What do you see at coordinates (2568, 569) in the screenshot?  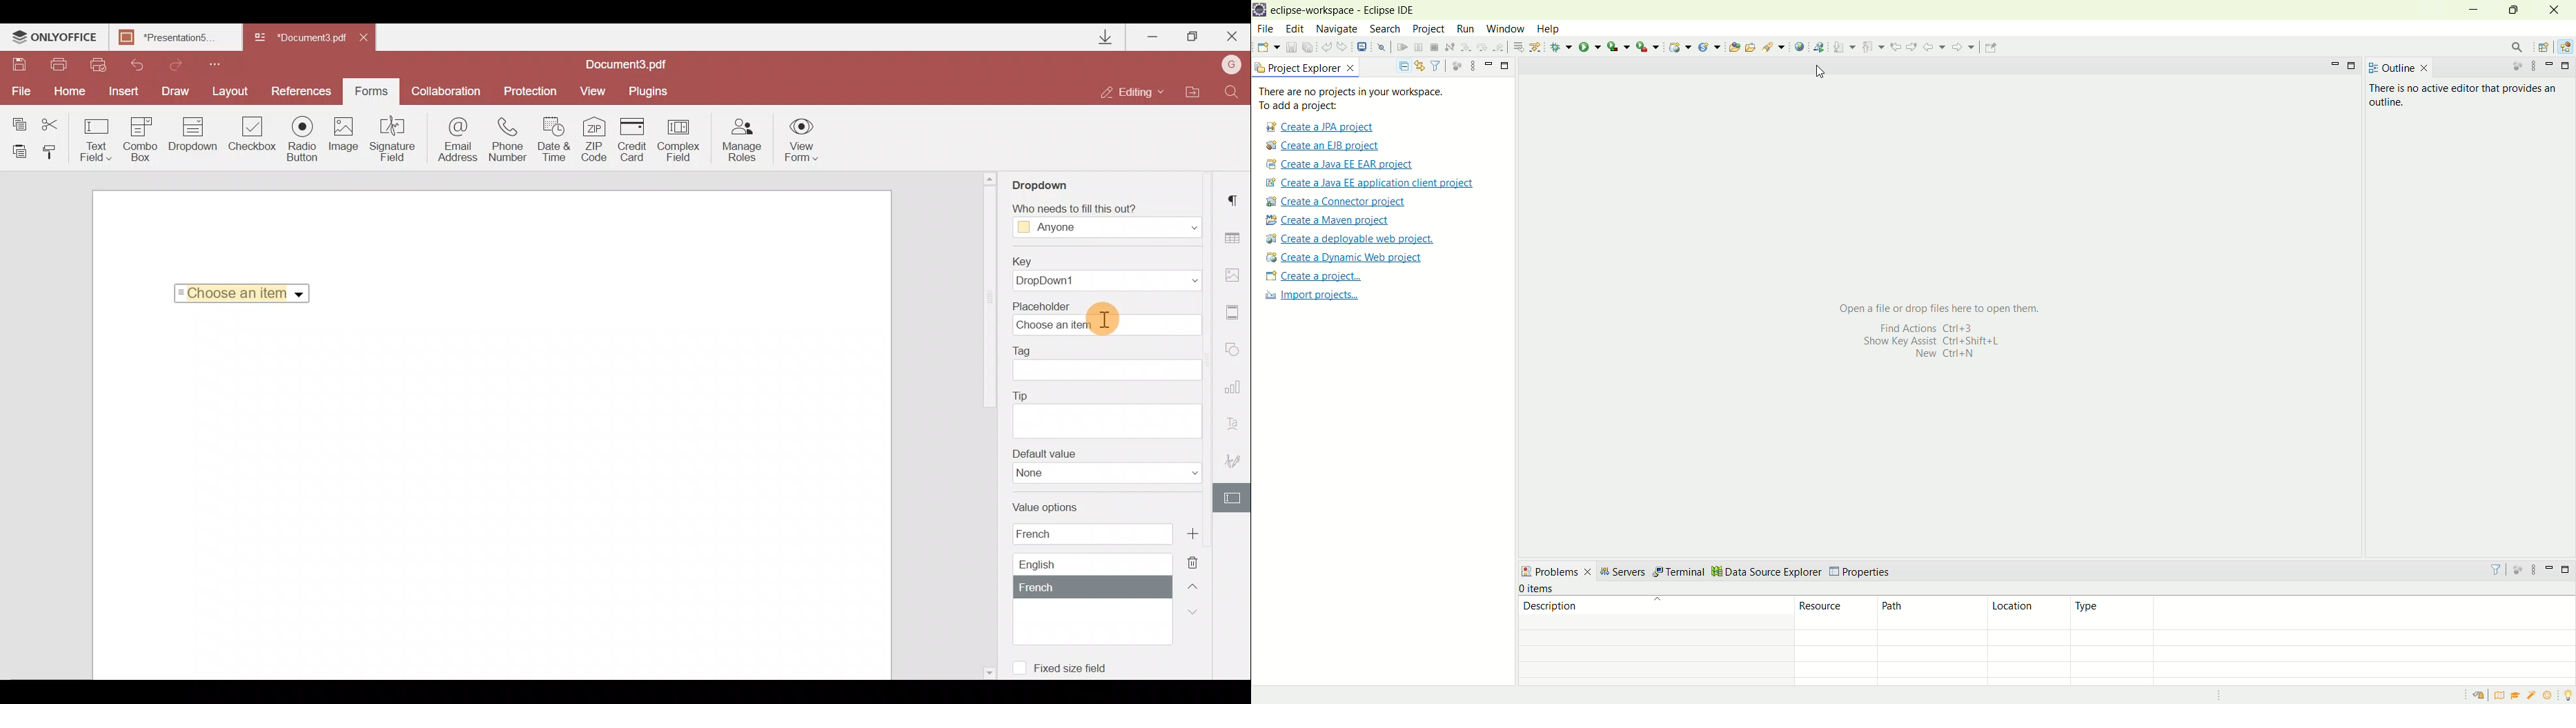 I see `maximize` at bounding box center [2568, 569].